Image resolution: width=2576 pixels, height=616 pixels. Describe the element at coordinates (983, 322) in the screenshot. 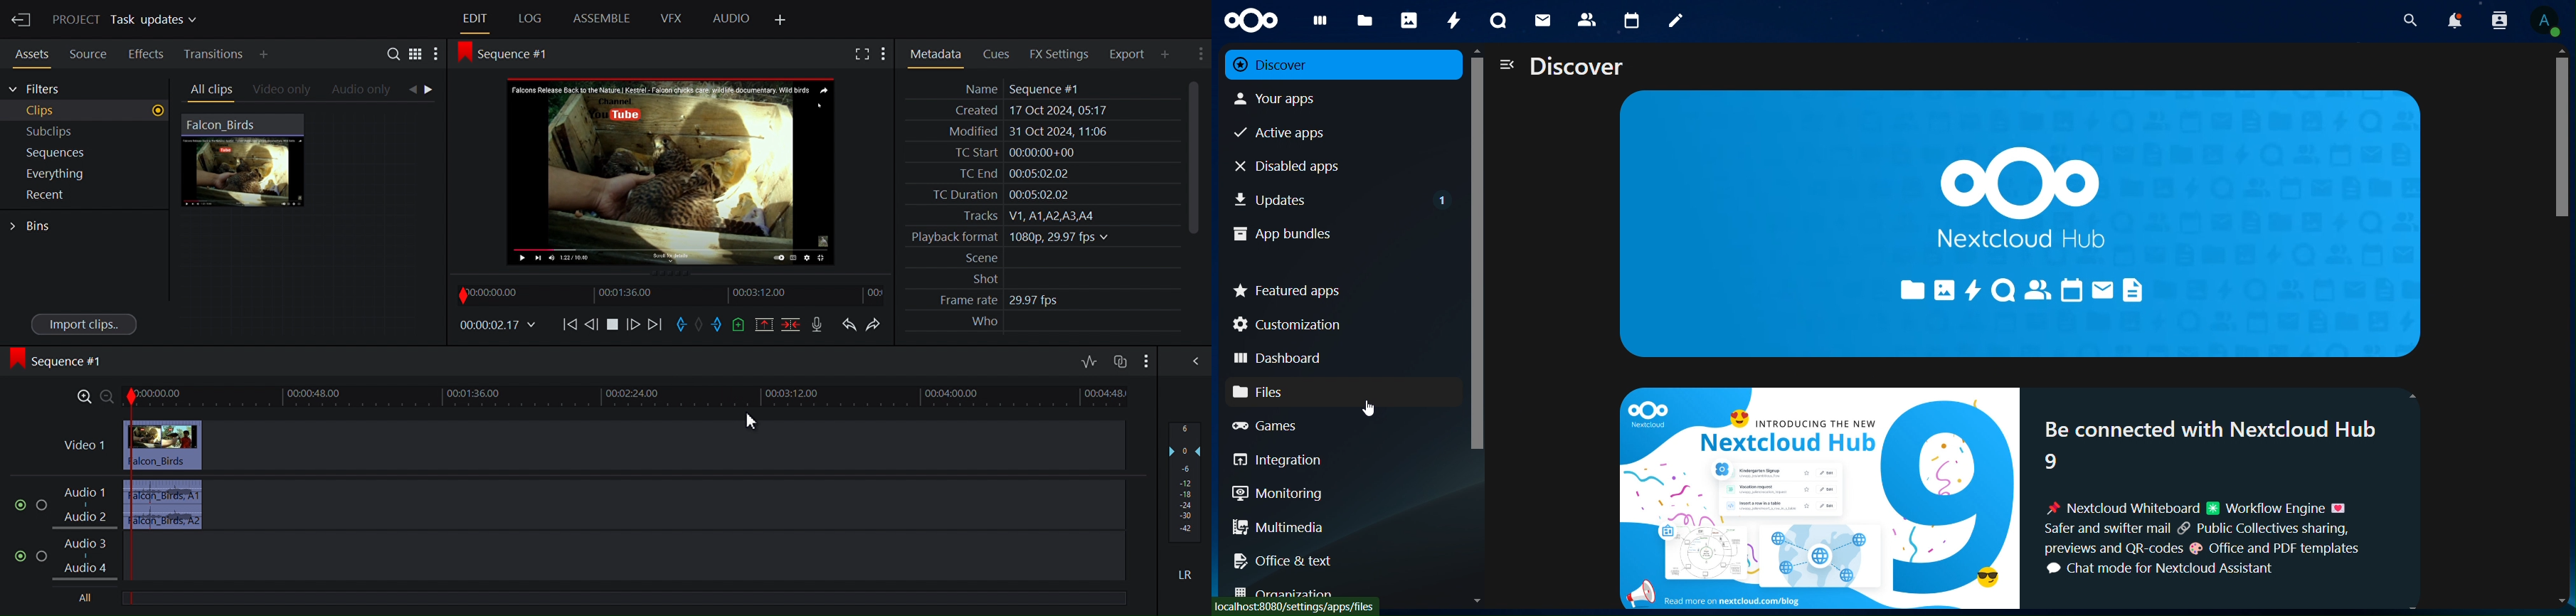

I see `Who` at that location.